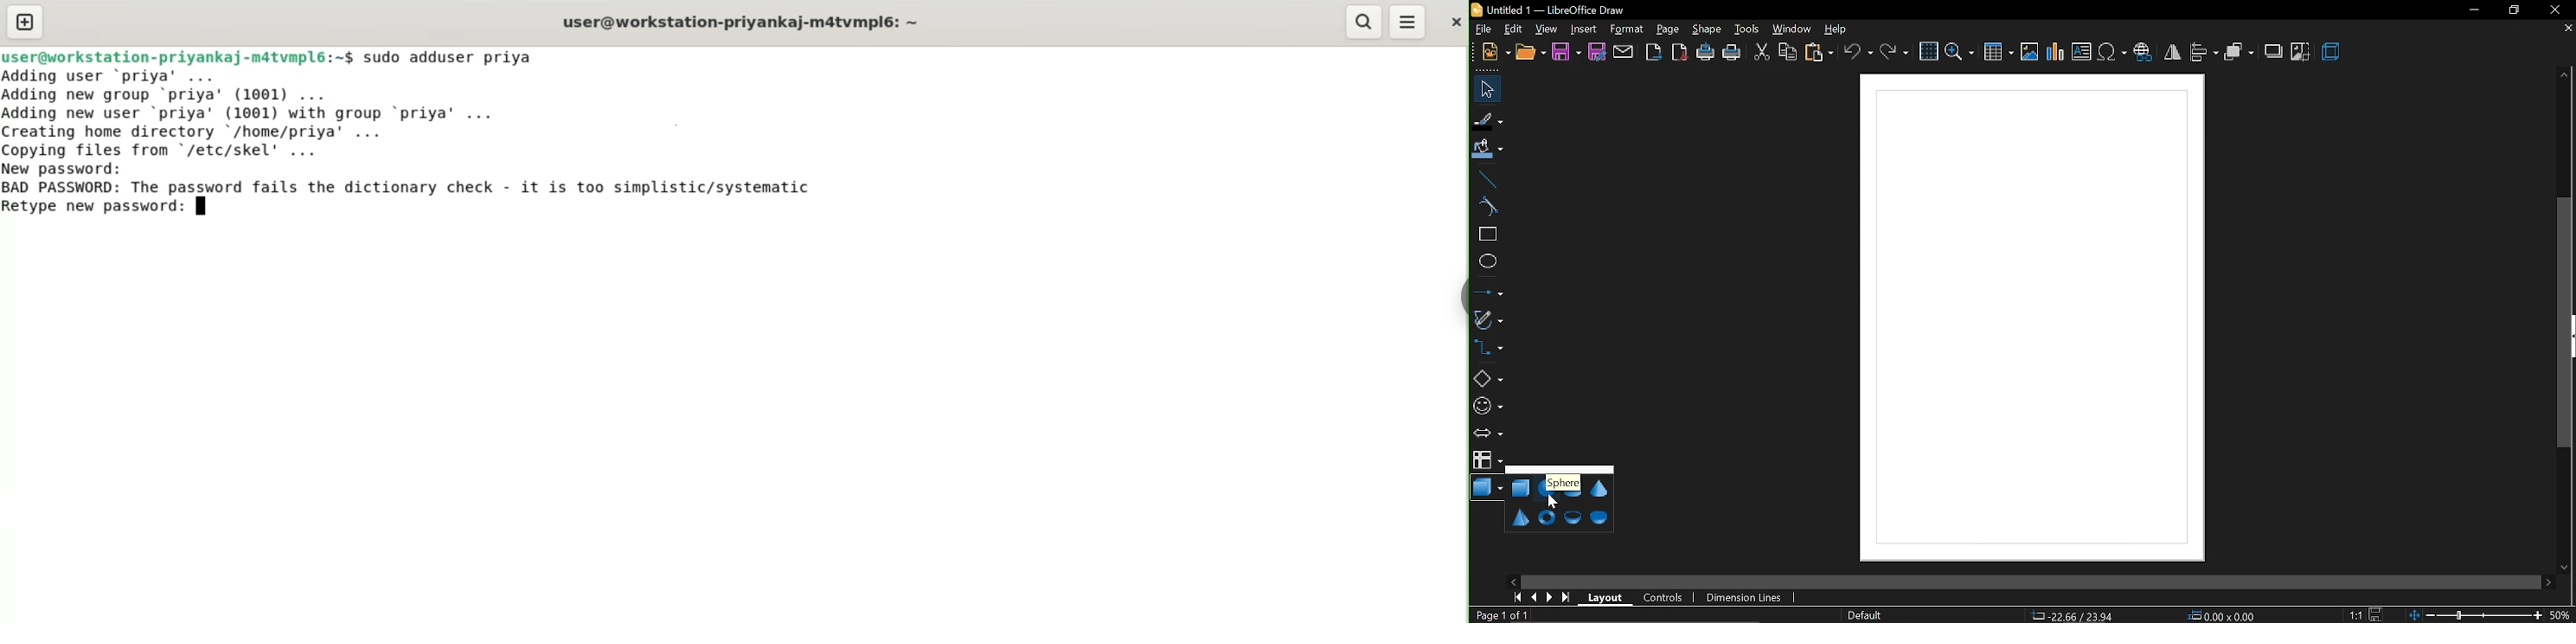 Image resolution: width=2576 pixels, height=644 pixels. I want to click on select, so click(1484, 88).